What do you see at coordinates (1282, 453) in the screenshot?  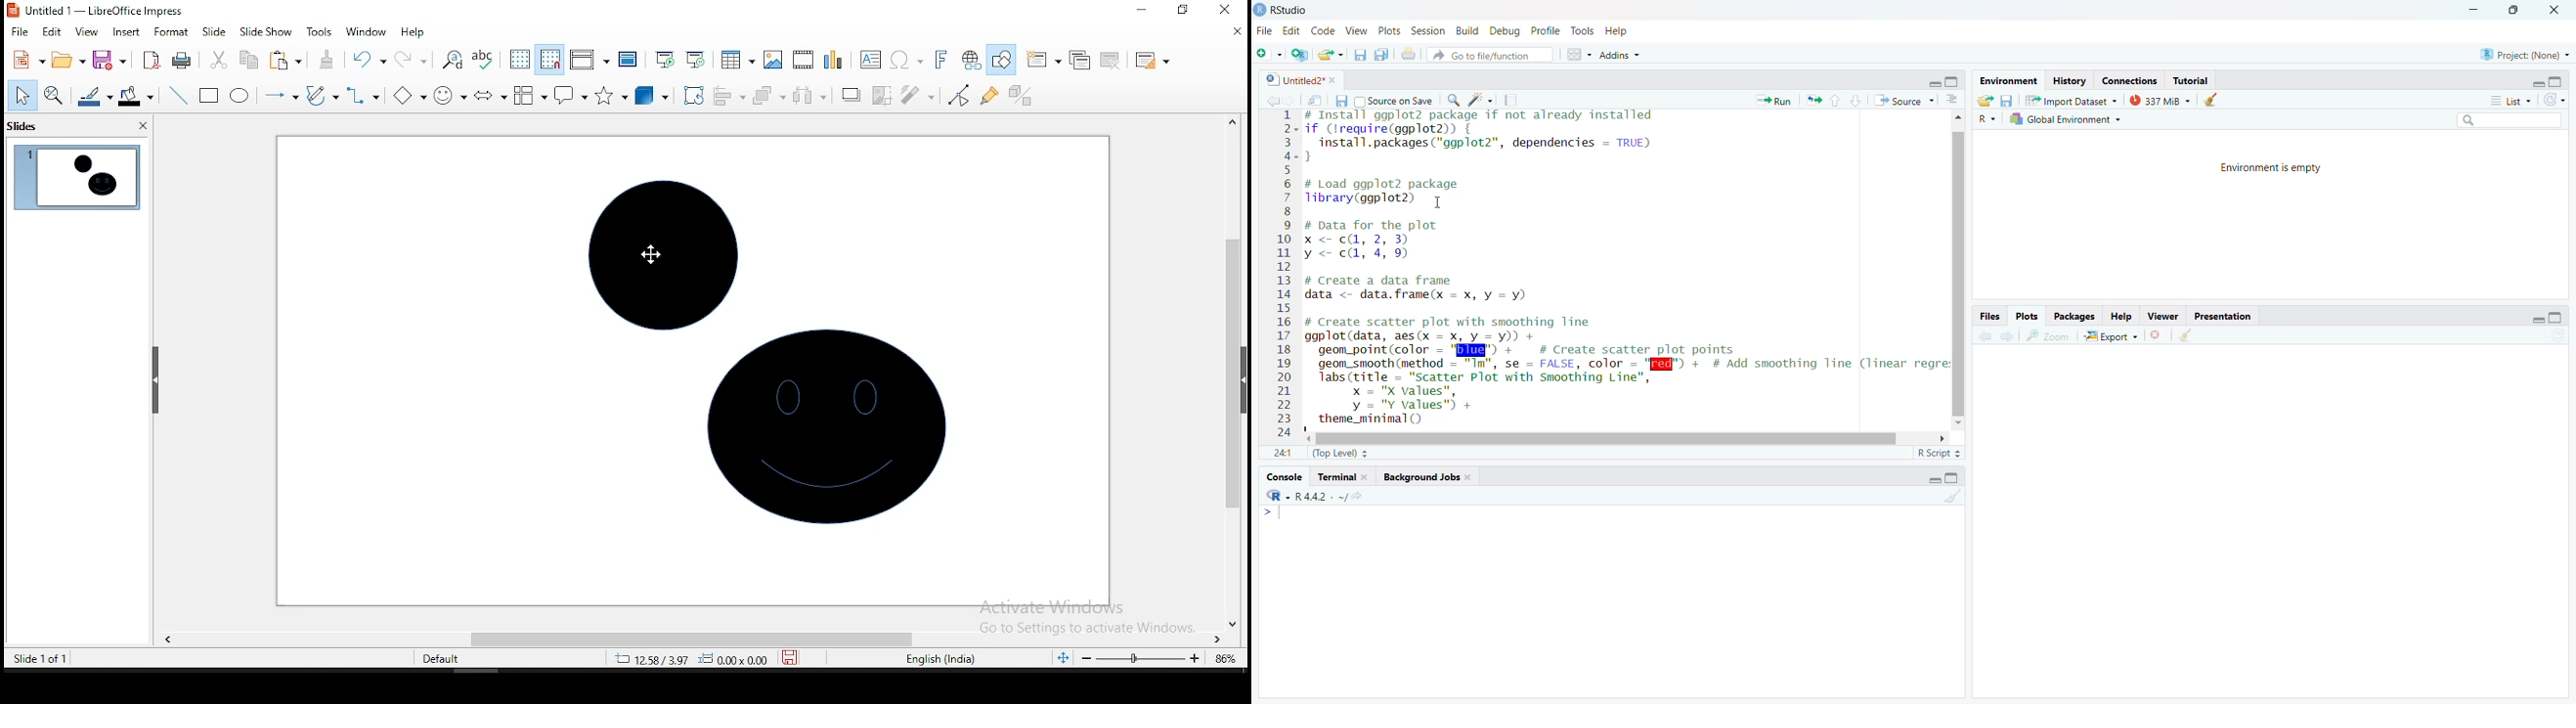 I see `1:1` at bounding box center [1282, 453].